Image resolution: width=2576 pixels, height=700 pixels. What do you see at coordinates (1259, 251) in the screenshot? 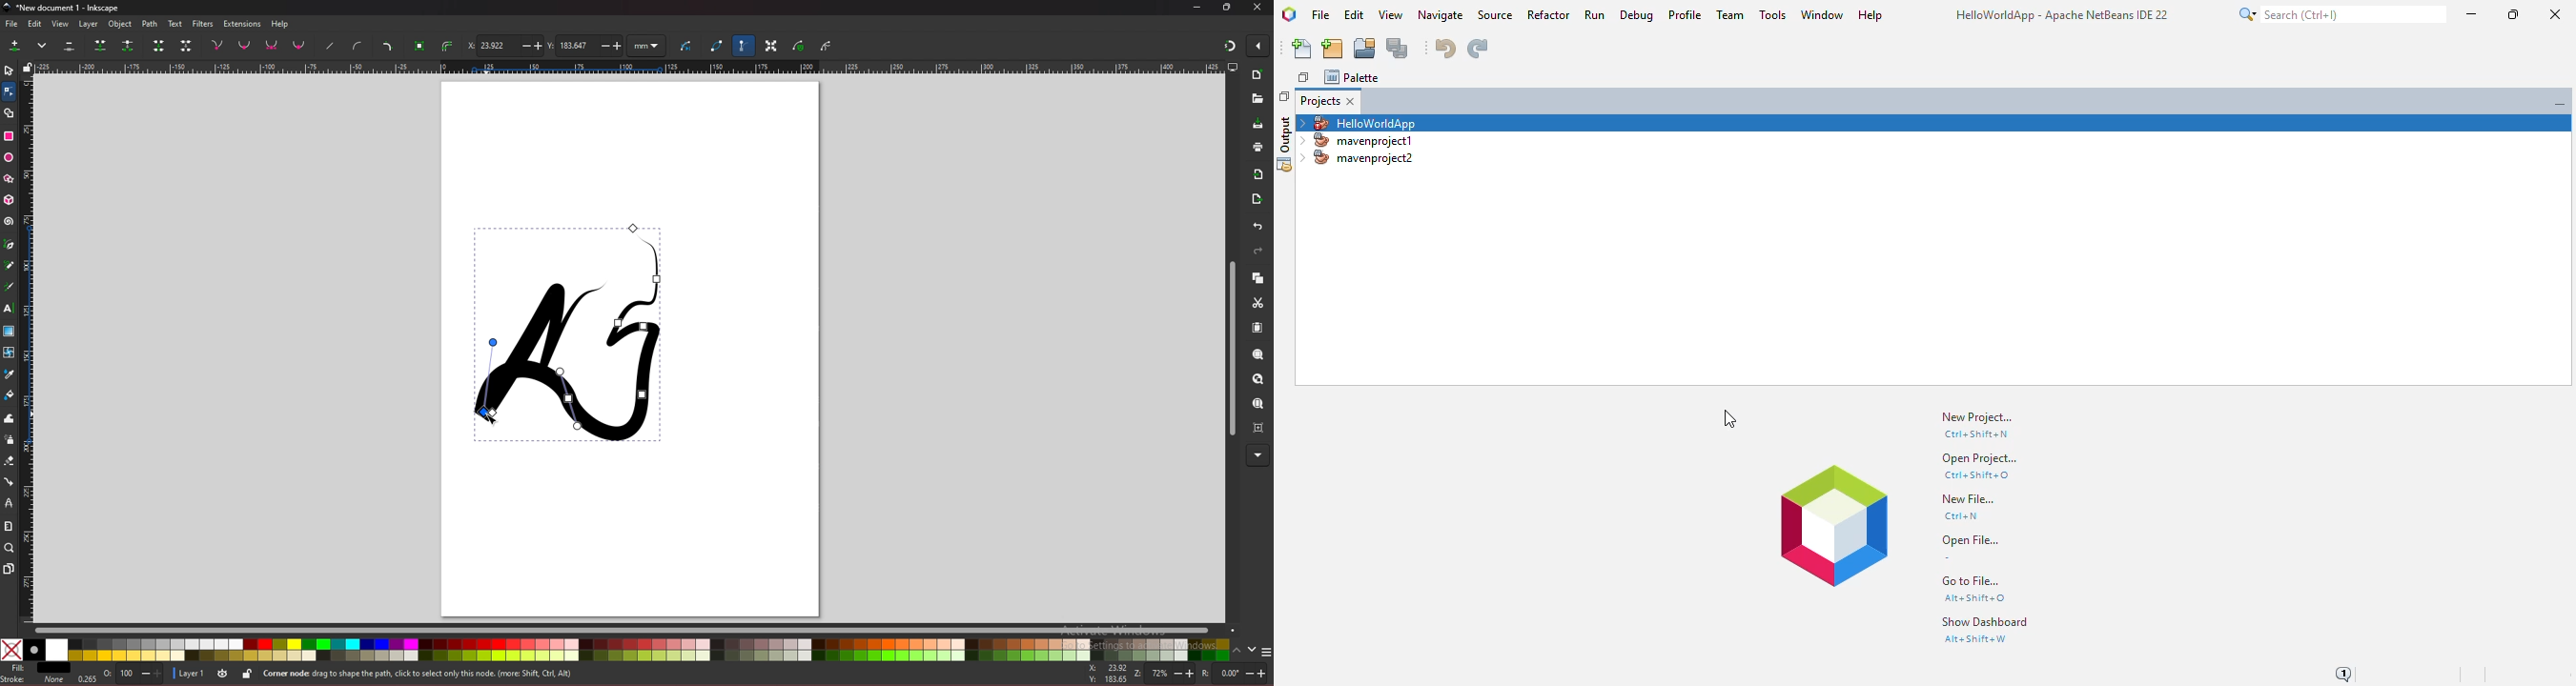
I see `redo` at bounding box center [1259, 251].